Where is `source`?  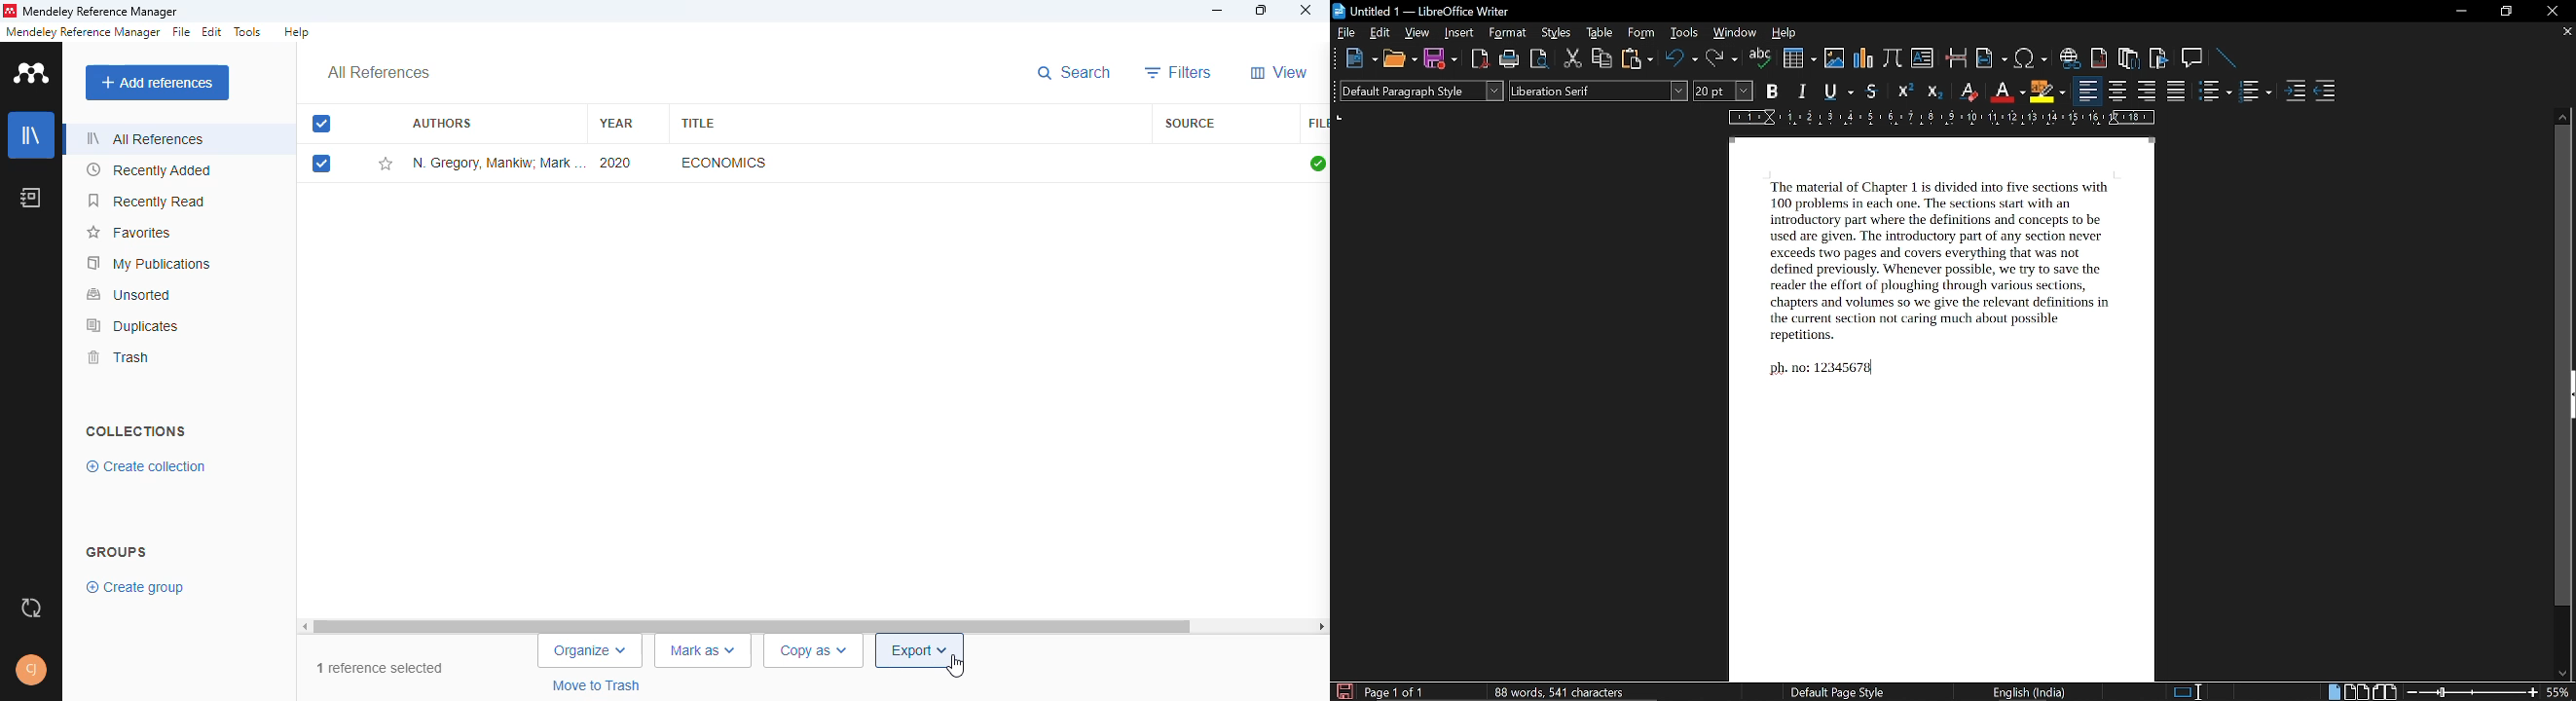
source is located at coordinates (1191, 124).